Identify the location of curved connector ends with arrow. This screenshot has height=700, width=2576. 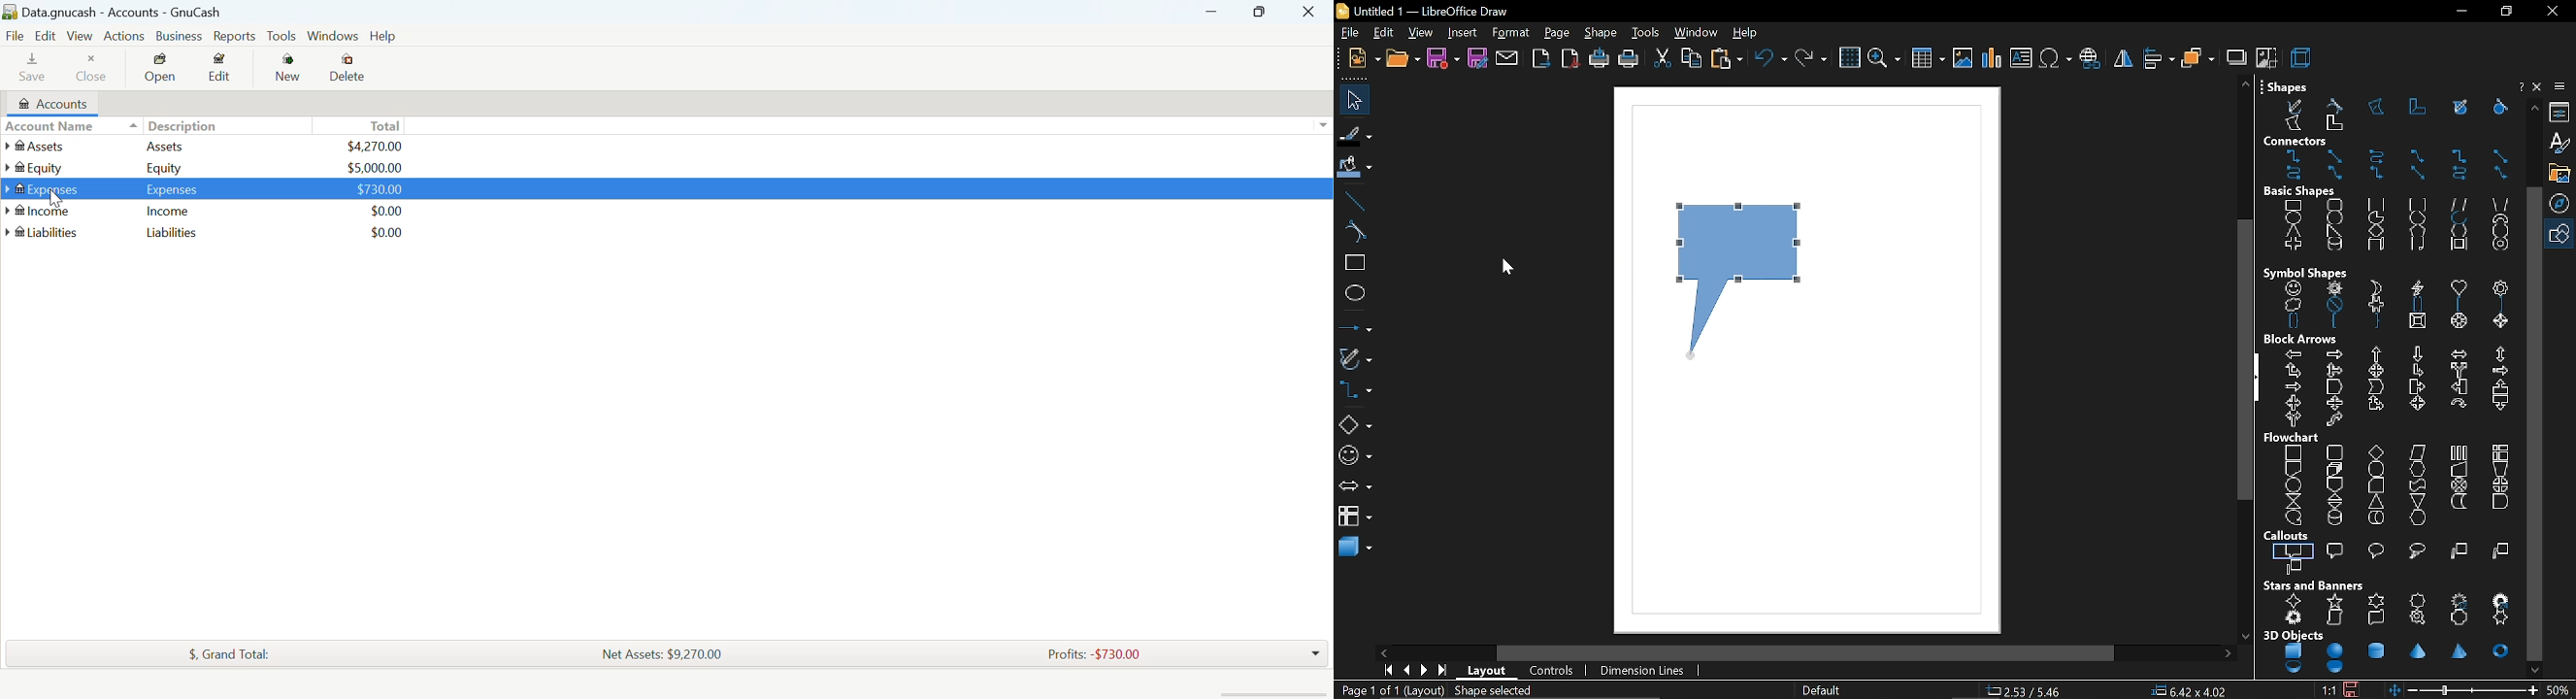
(2380, 156).